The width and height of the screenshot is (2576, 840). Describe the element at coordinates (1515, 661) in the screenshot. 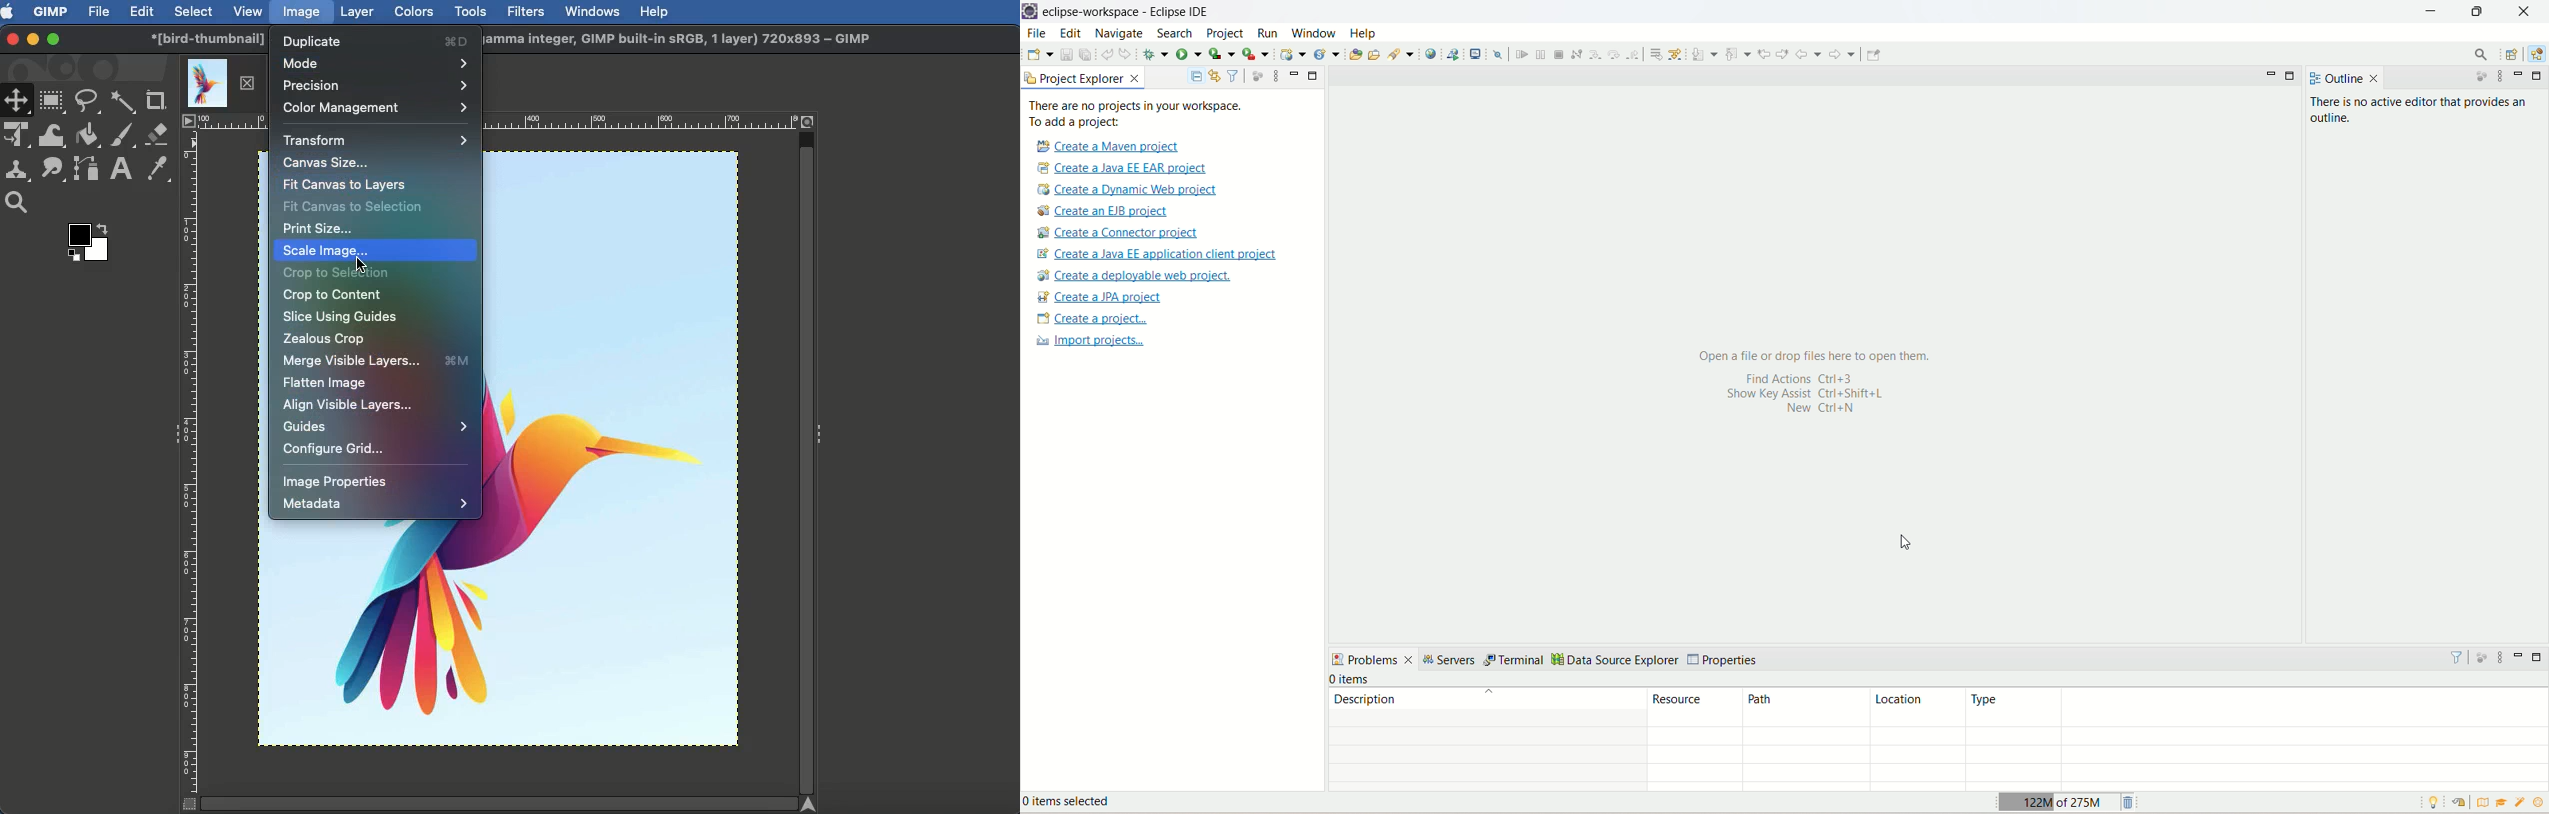

I see `terminal` at that location.